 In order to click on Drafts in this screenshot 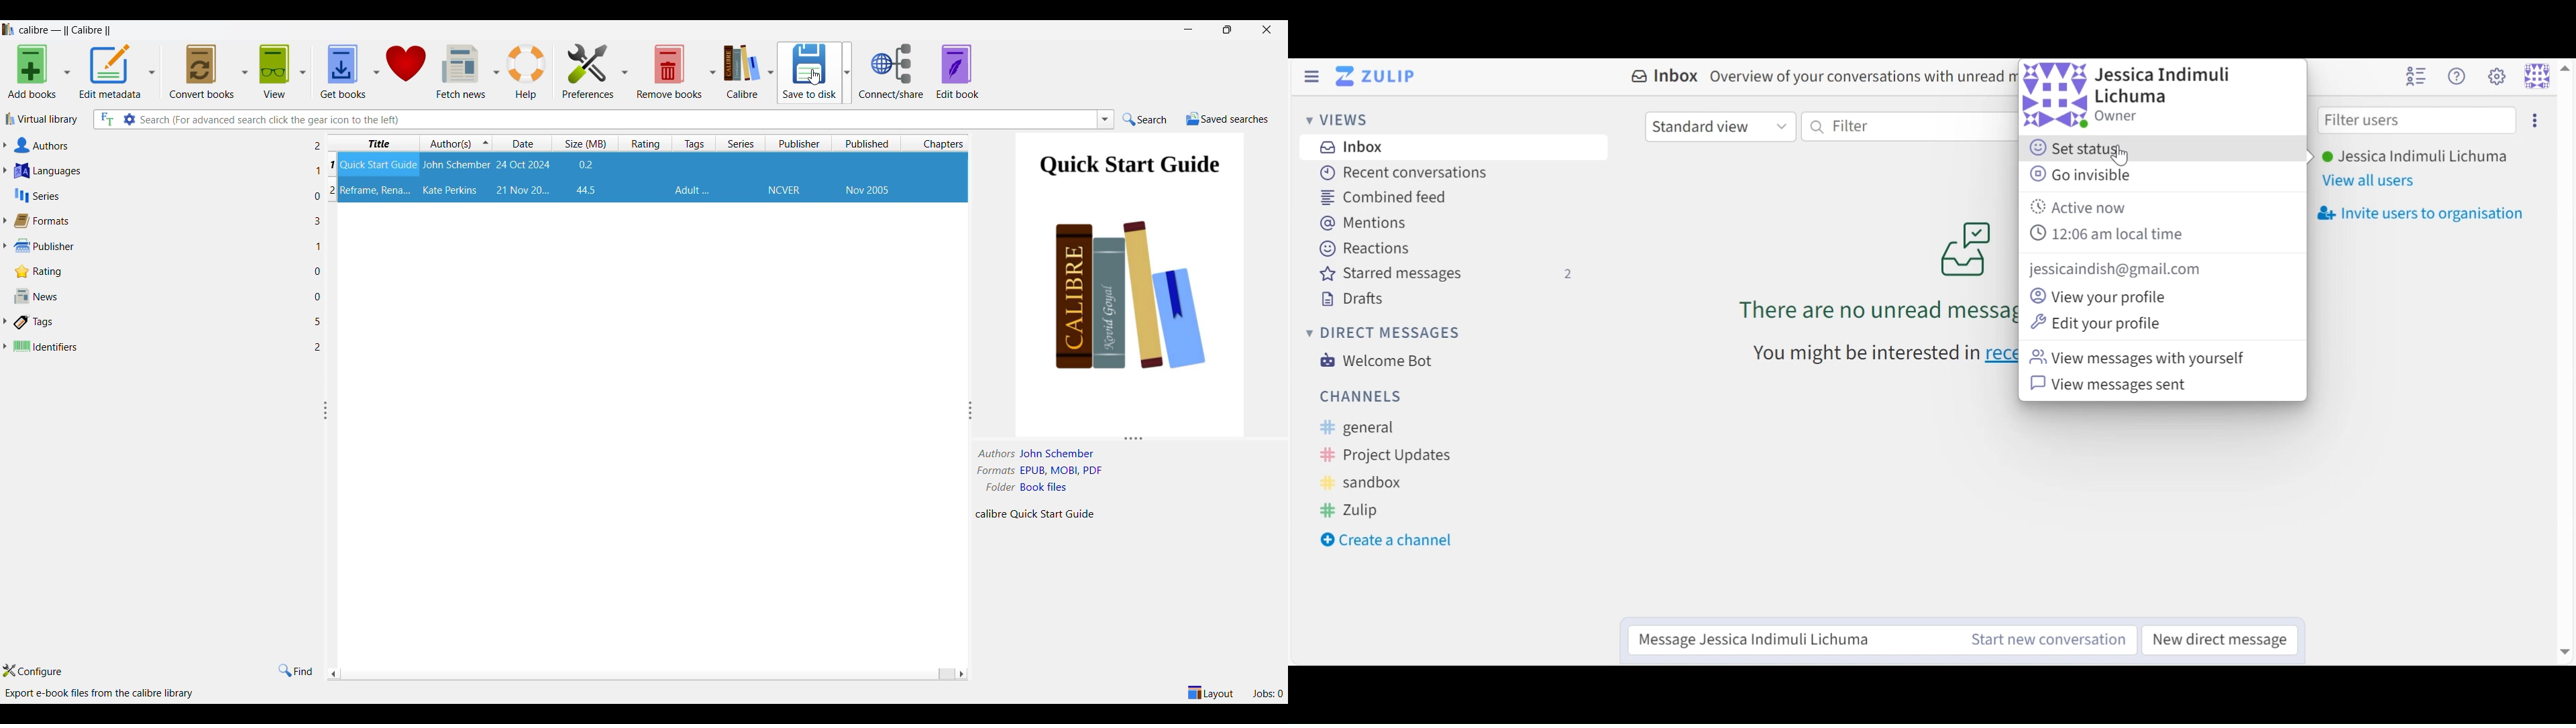, I will do `click(1354, 299)`.